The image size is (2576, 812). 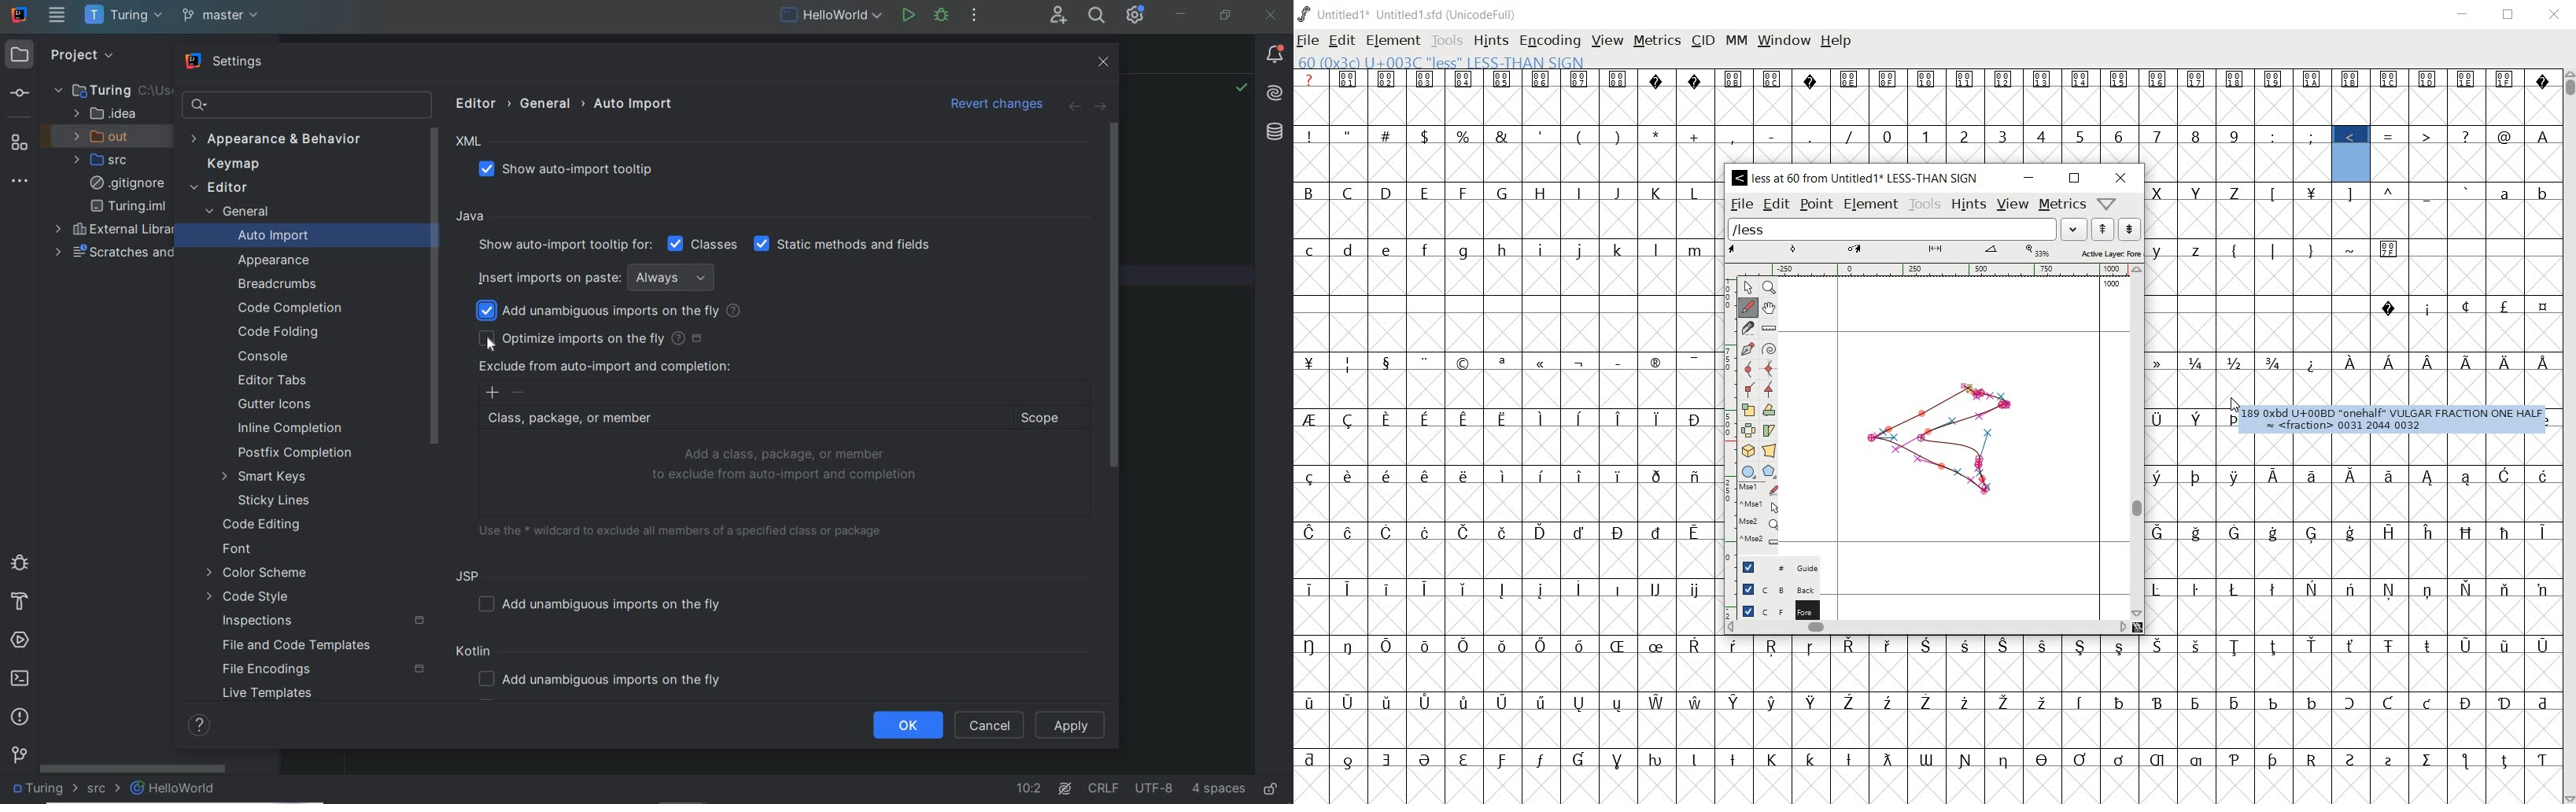 What do you see at coordinates (1927, 728) in the screenshot?
I see `empty cells` at bounding box center [1927, 728].